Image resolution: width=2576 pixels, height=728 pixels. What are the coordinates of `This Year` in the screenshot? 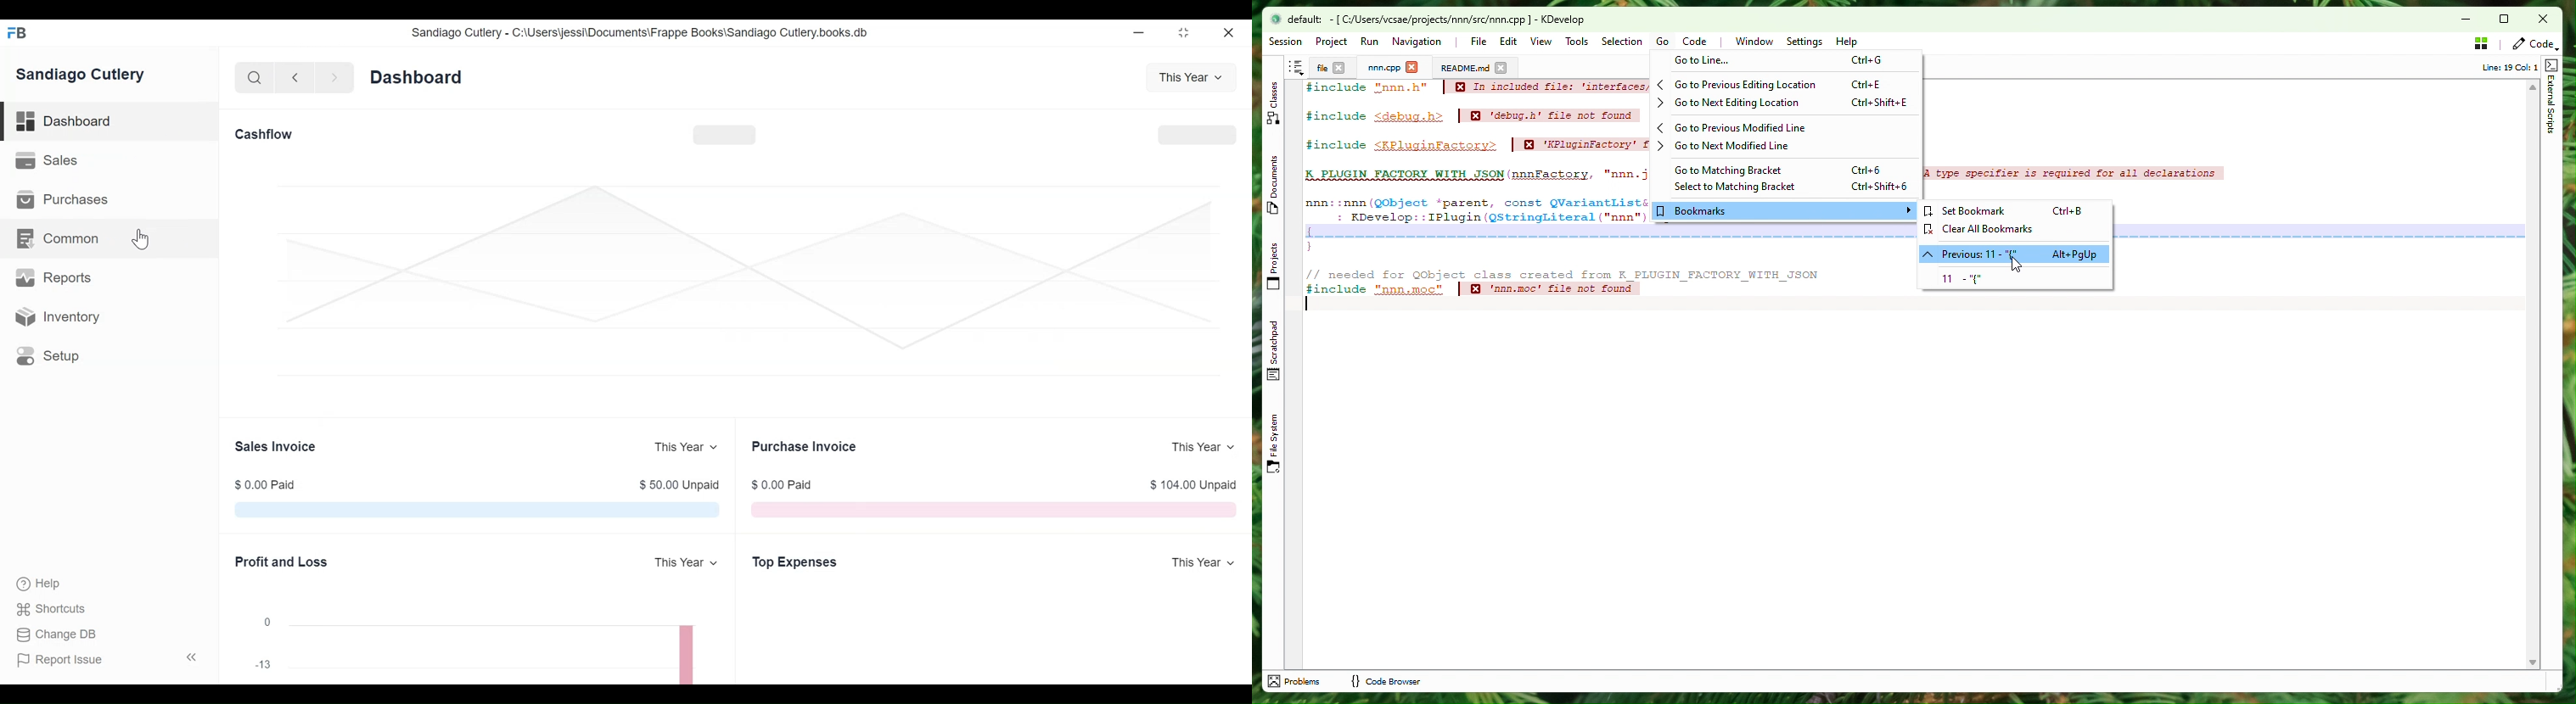 It's located at (686, 447).